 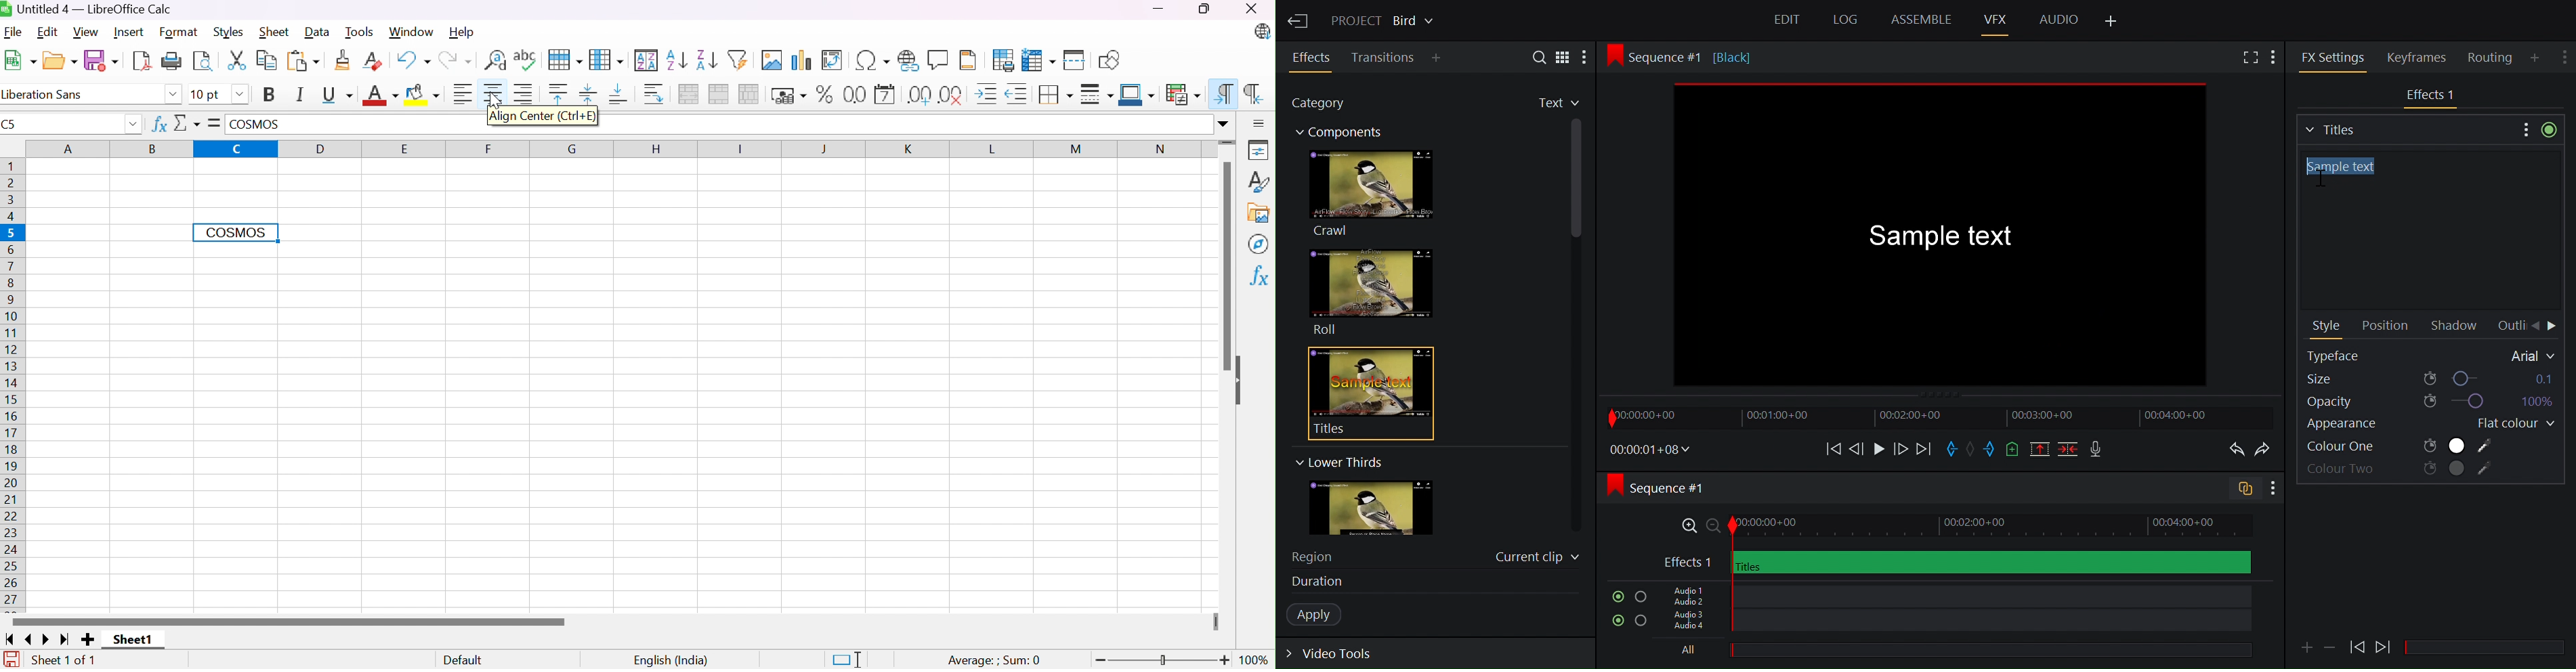 I want to click on Edit, so click(x=1789, y=22).